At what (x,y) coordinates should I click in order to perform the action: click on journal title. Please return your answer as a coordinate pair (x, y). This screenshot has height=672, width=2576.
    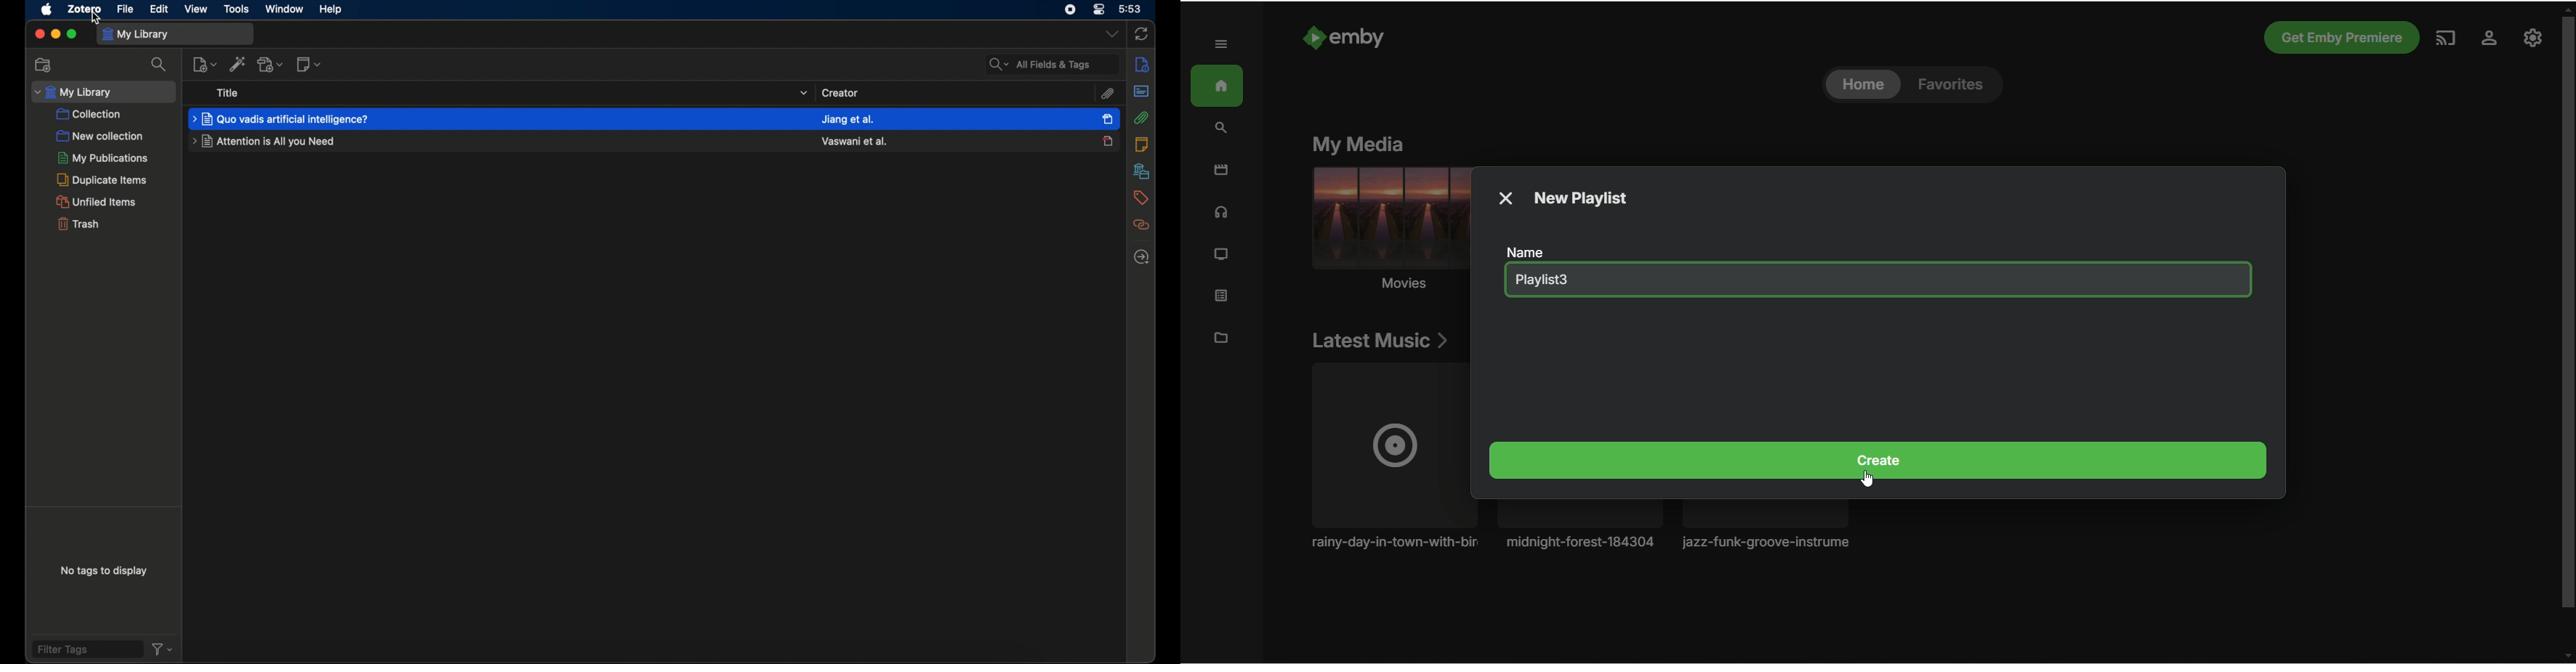
    Looking at the image, I should click on (285, 119).